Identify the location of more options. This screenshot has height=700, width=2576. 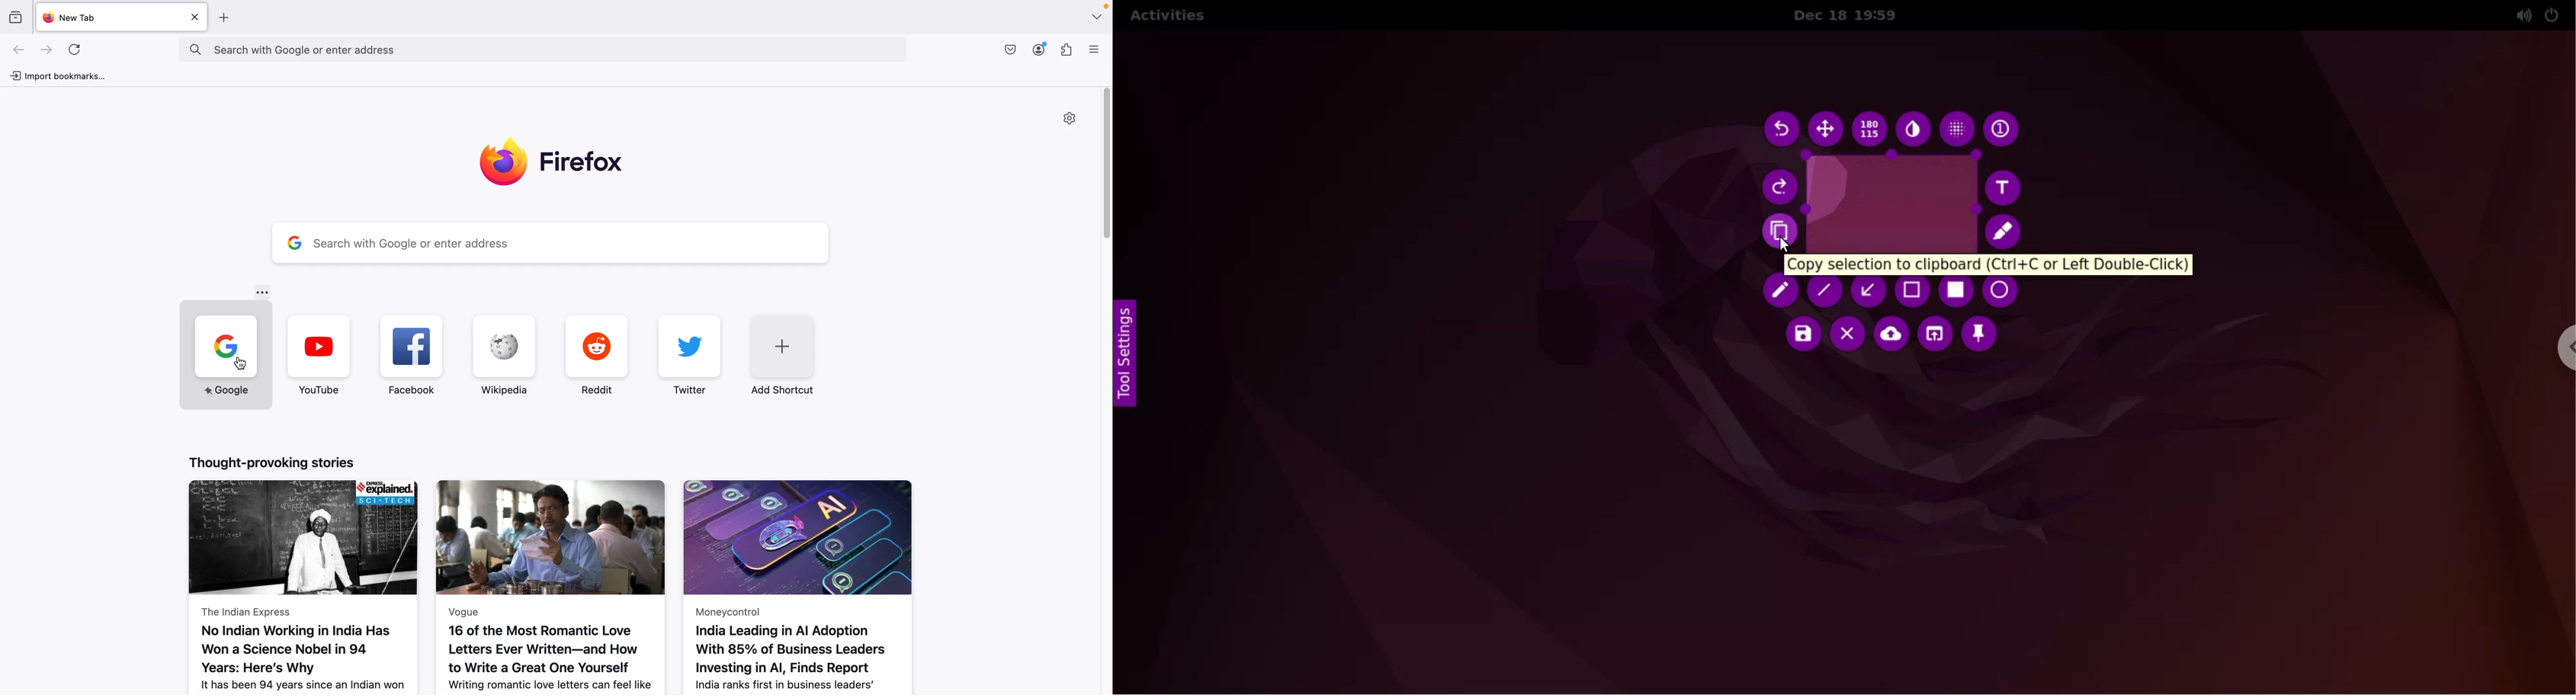
(261, 292).